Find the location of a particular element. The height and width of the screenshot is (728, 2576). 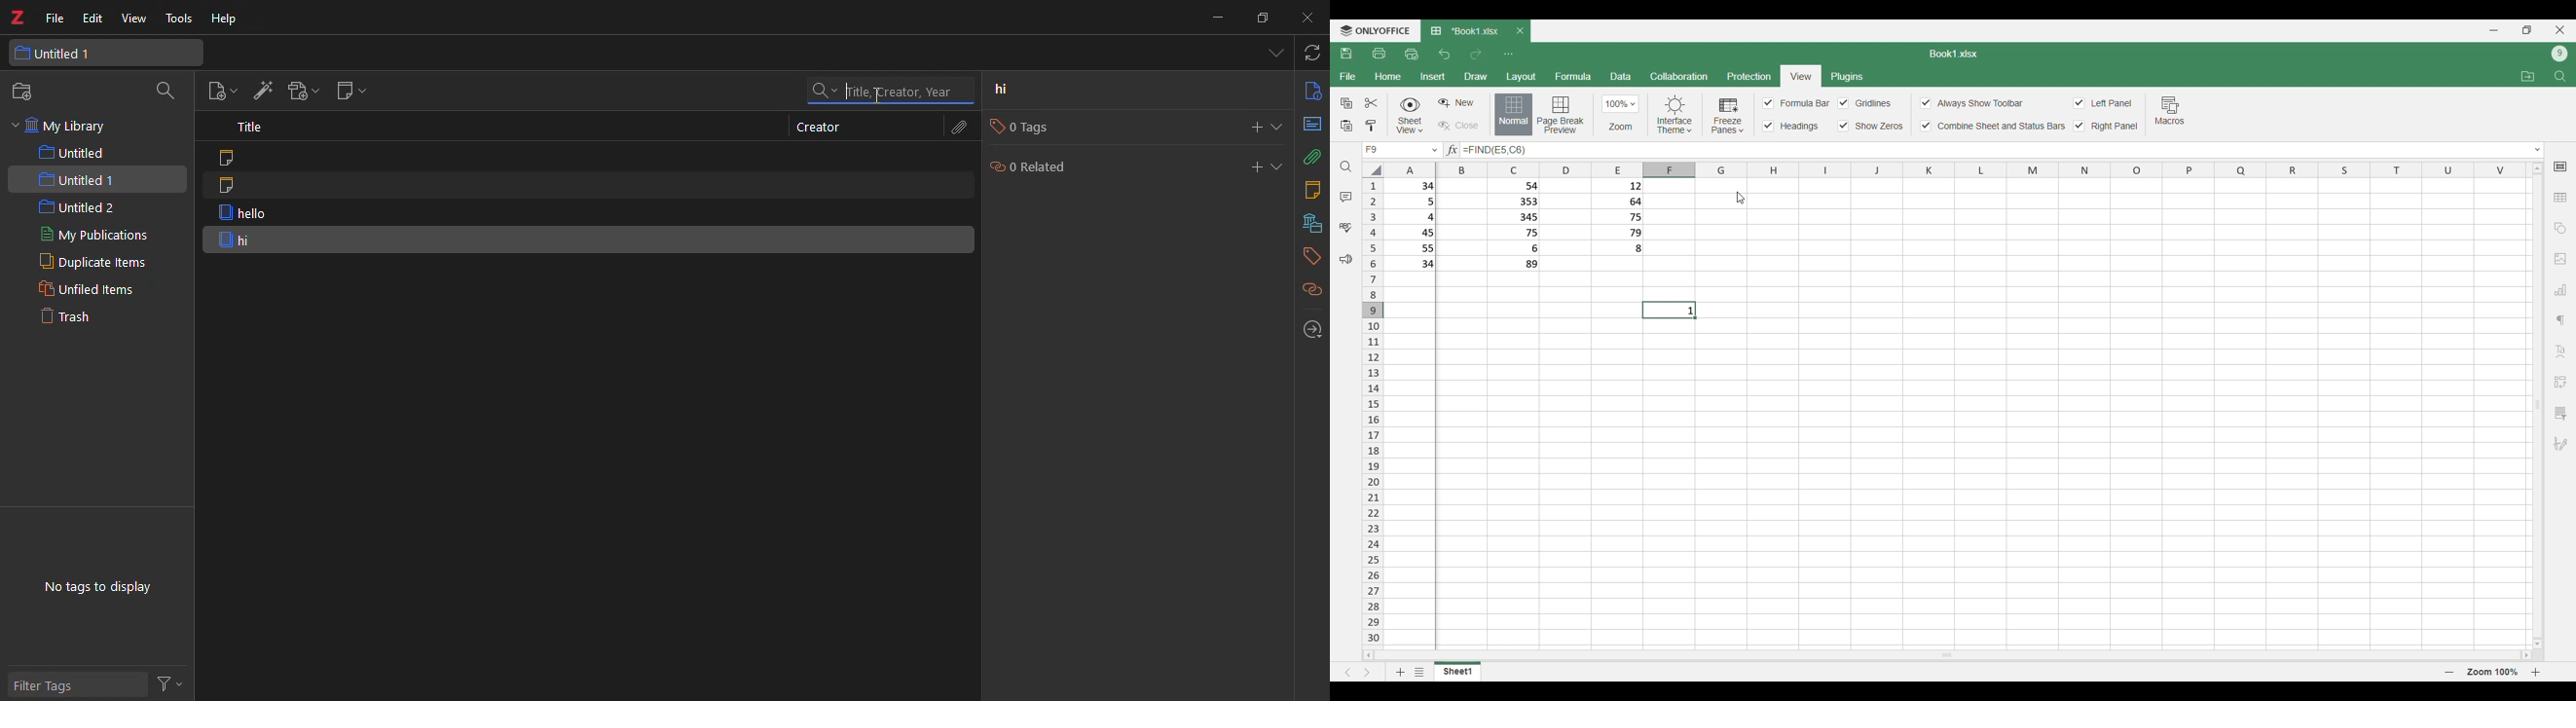

List of sheets is located at coordinates (1421, 671).